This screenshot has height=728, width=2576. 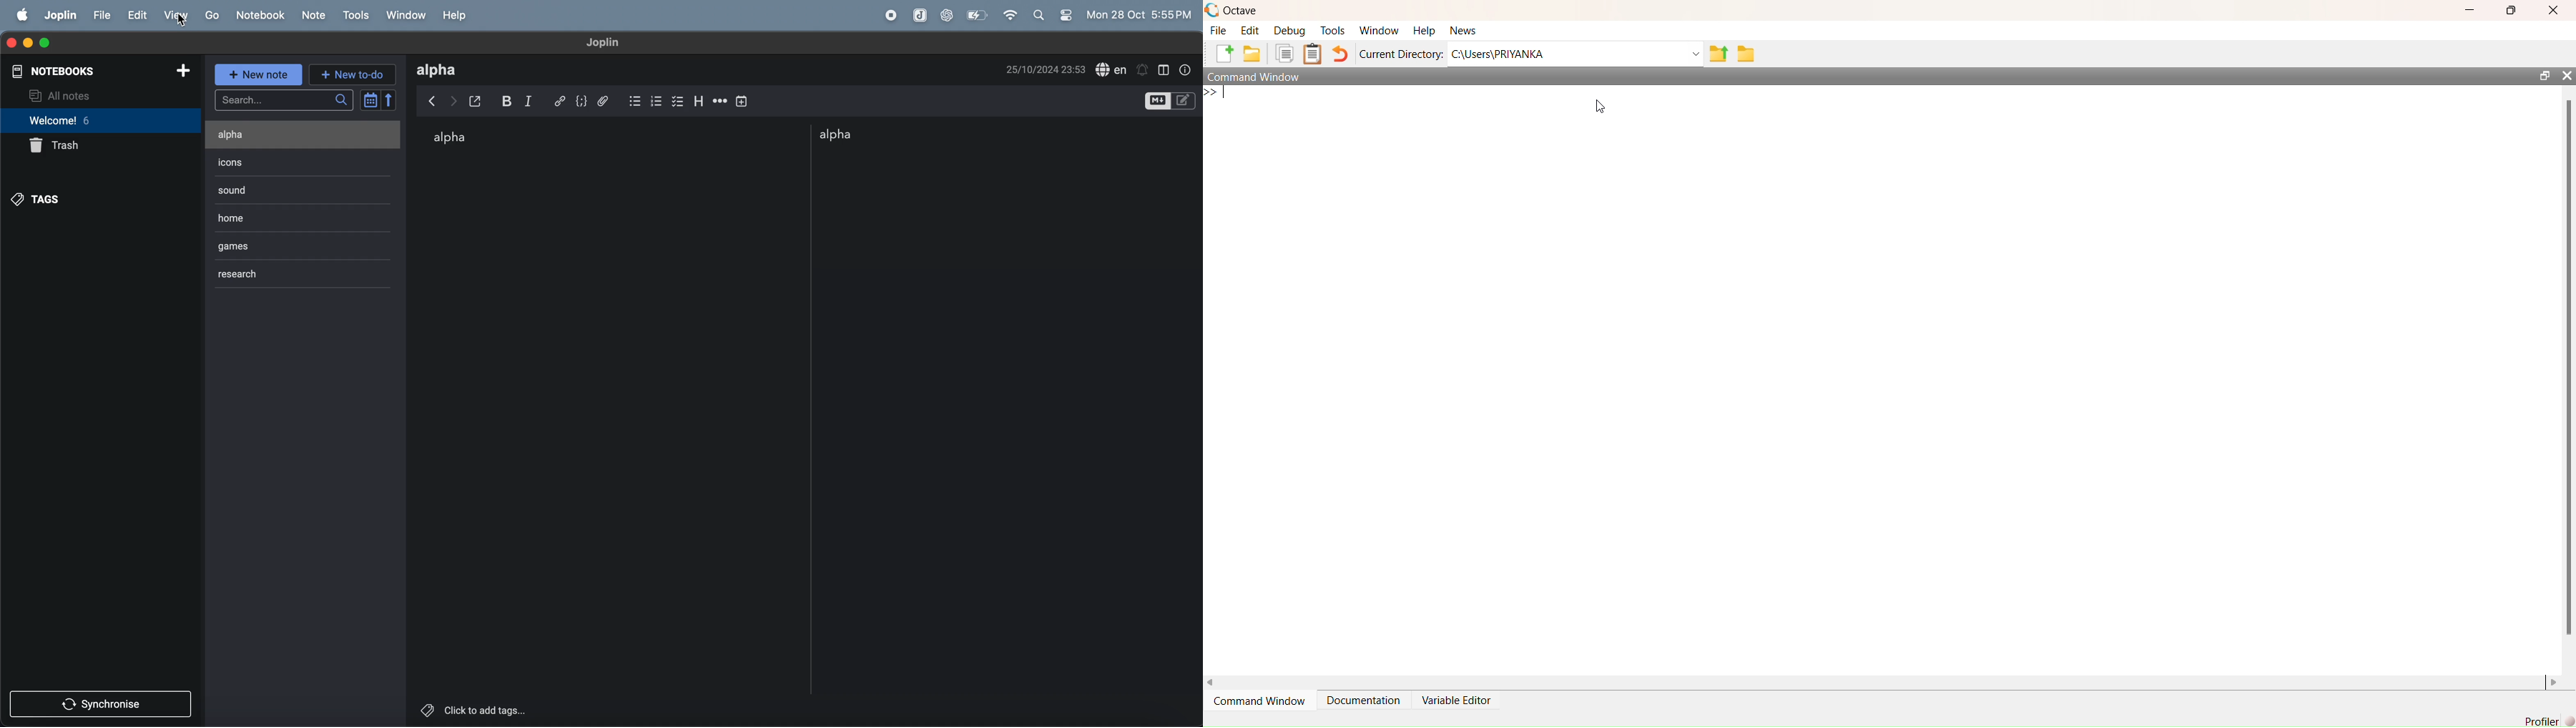 I want to click on joplin icon, so click(x=919, y=16).